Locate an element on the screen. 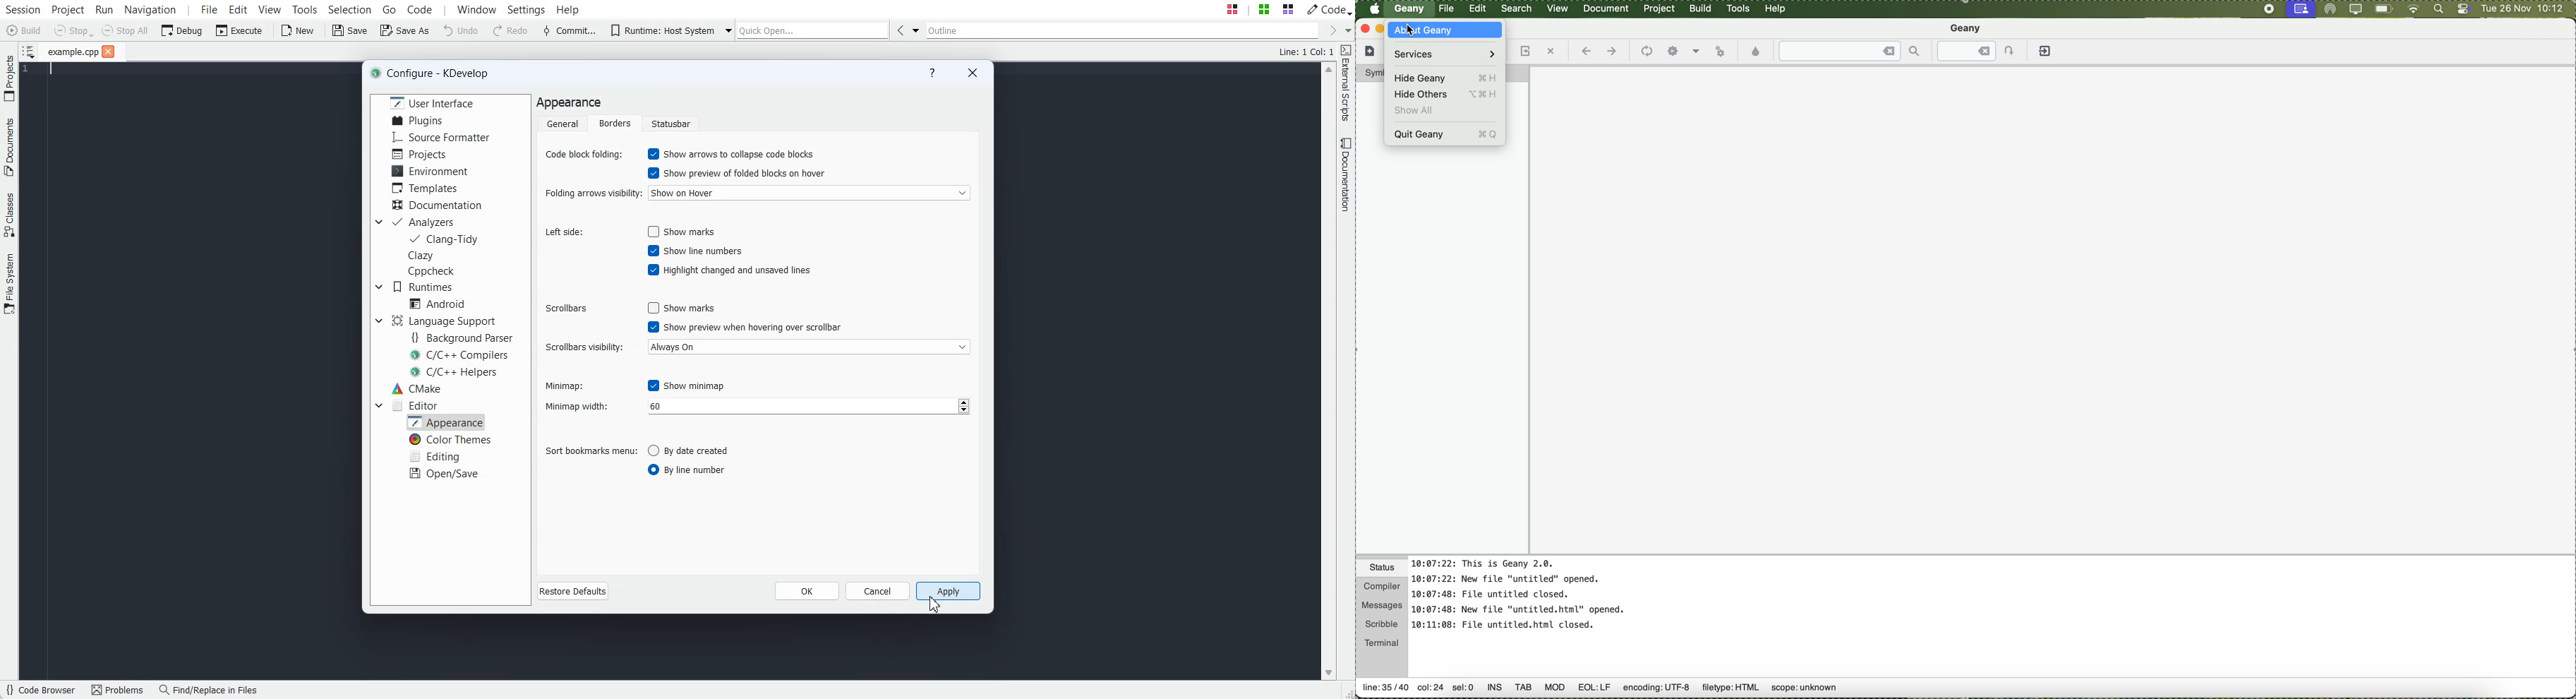  side bar is located at coordinates (1443, 355).